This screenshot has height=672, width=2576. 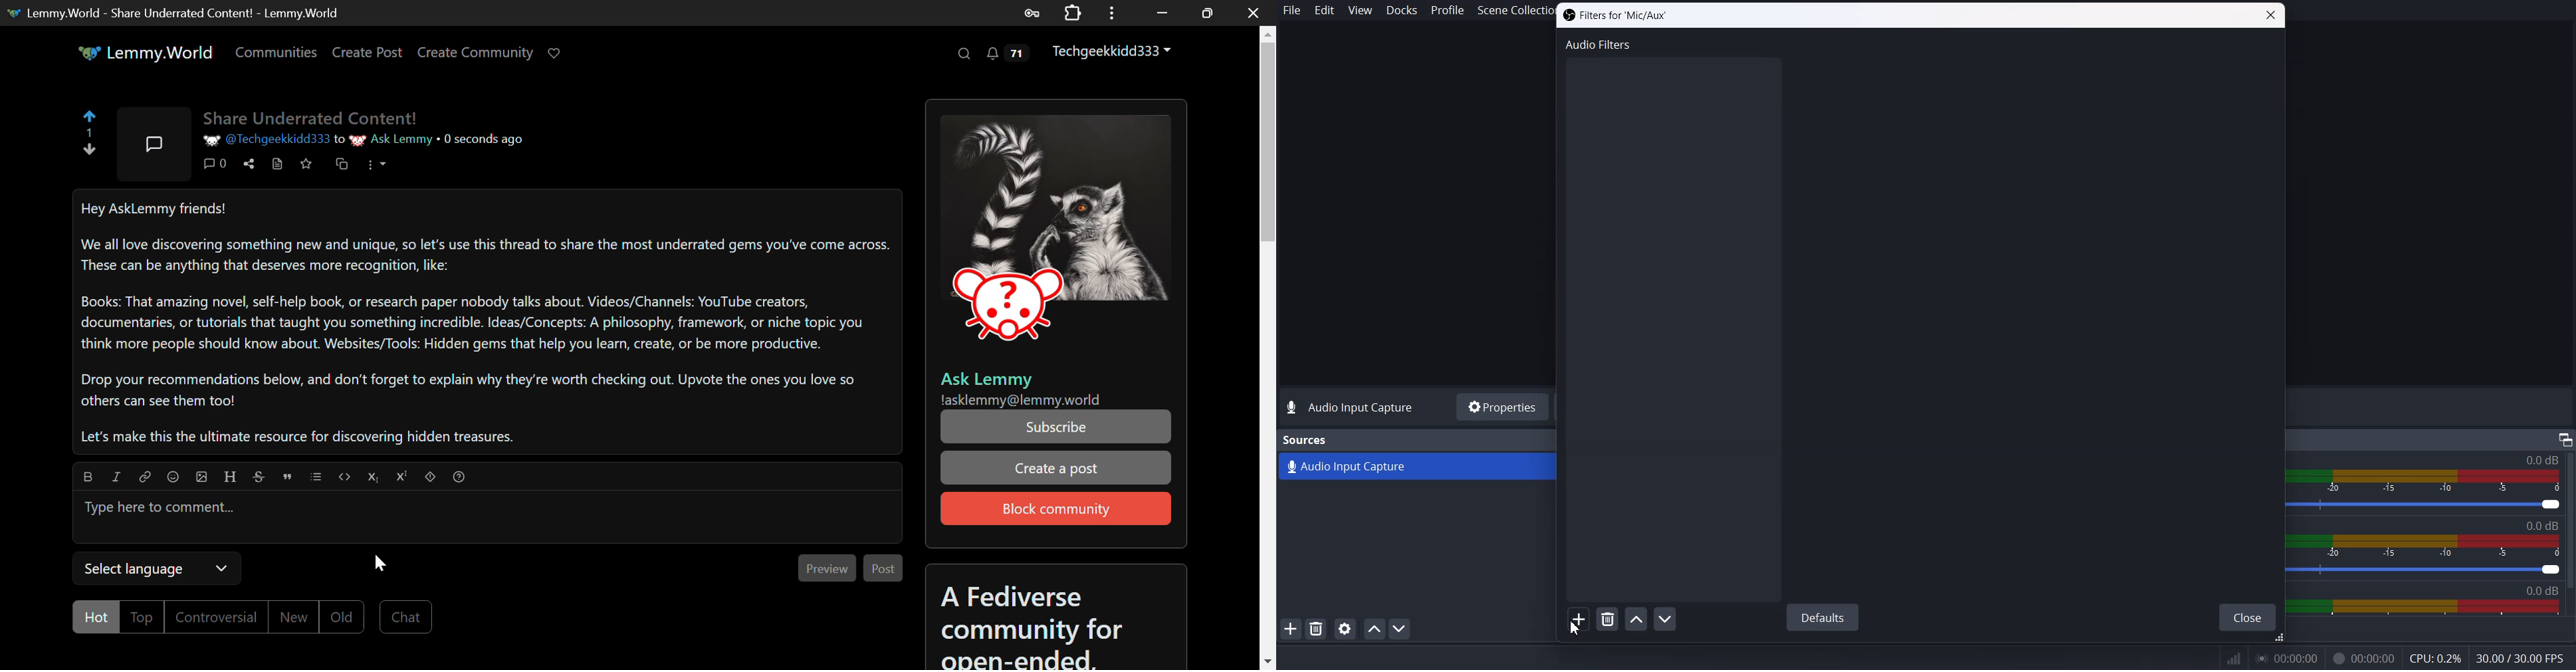 I want to click on Properties, so click(x=1501, y=407).